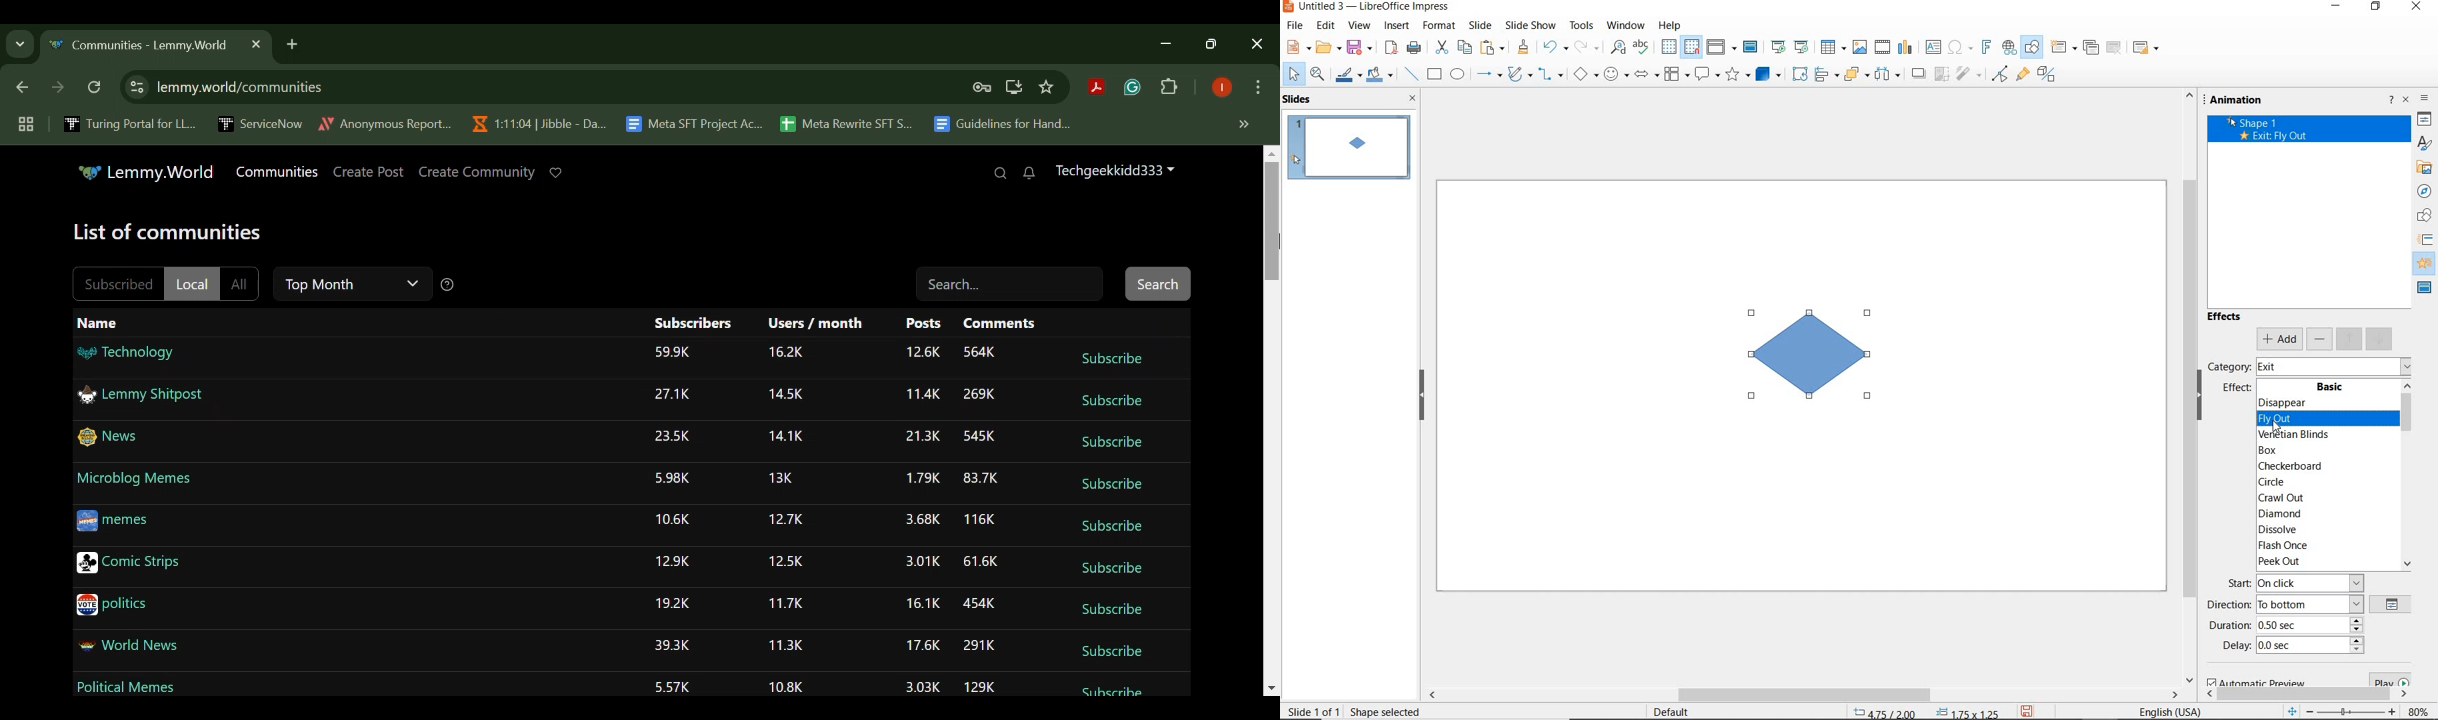  I want to click on 11.7K, so click(786, 604).